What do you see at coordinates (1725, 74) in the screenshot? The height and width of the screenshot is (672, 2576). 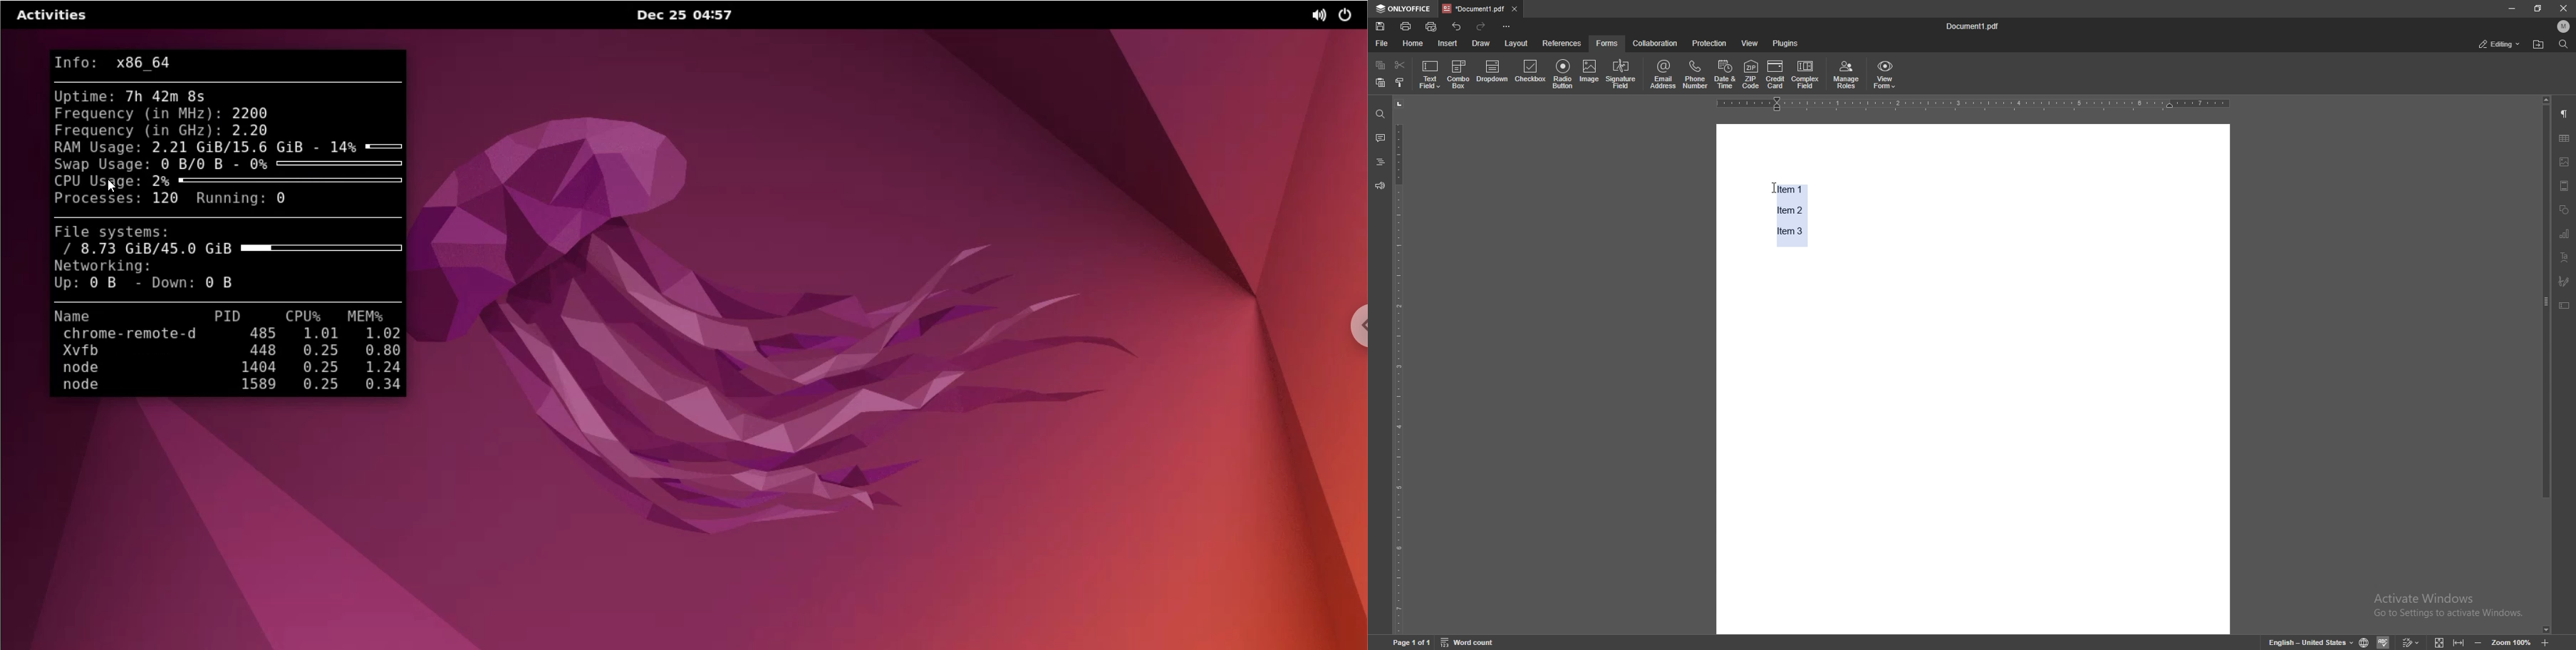 I see `date and time` at bounding box center [1725, 74].